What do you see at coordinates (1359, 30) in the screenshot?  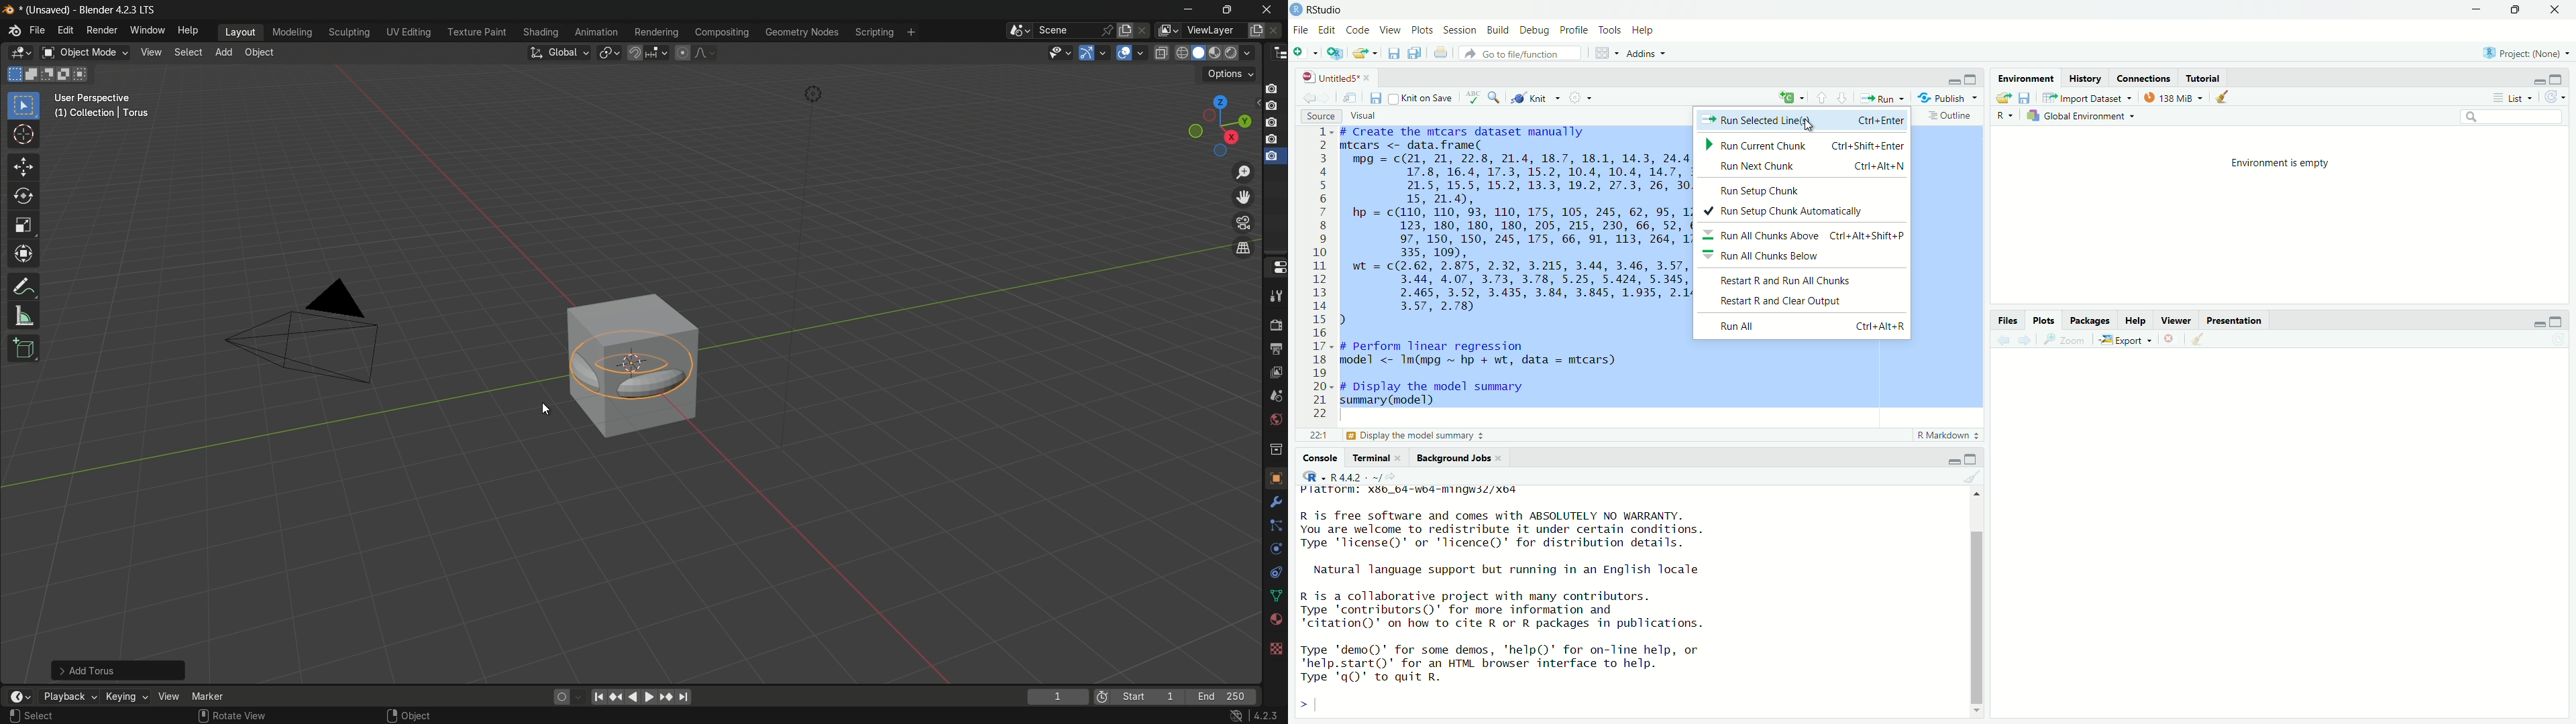 I see `code` at bounding box center [1359, 30].